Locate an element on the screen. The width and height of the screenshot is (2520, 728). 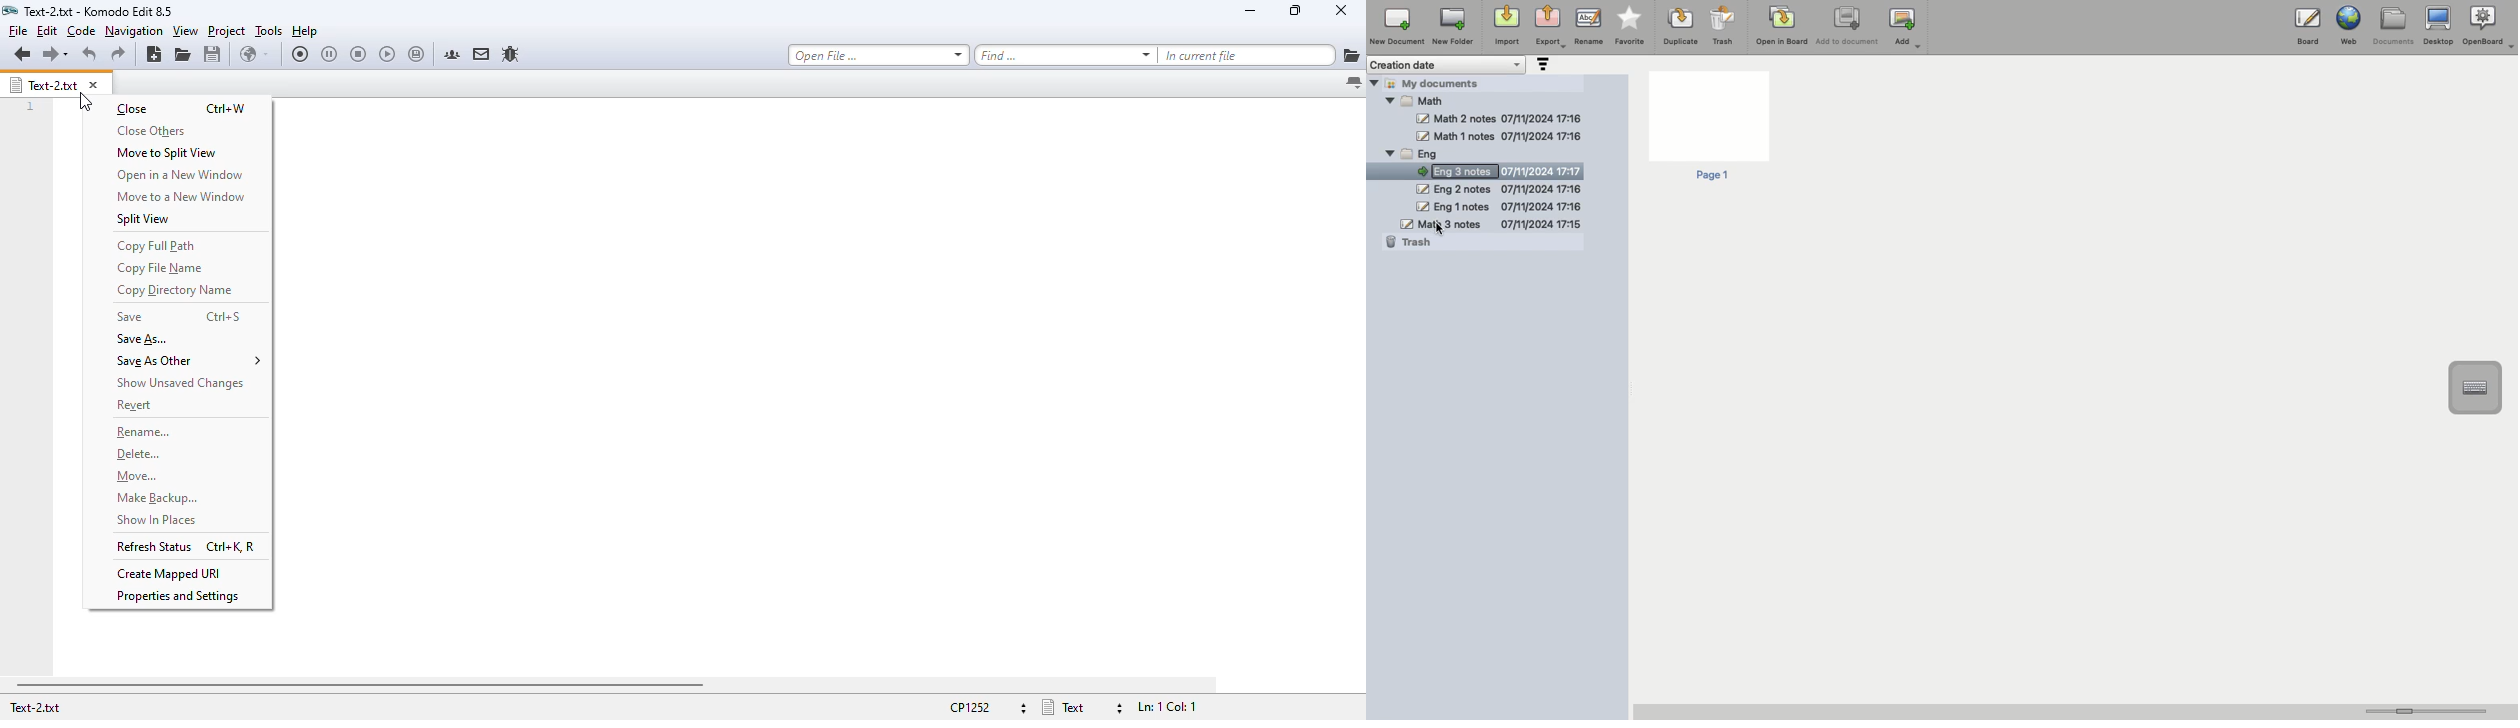
in the current file is located at coordinates (1248, 54).